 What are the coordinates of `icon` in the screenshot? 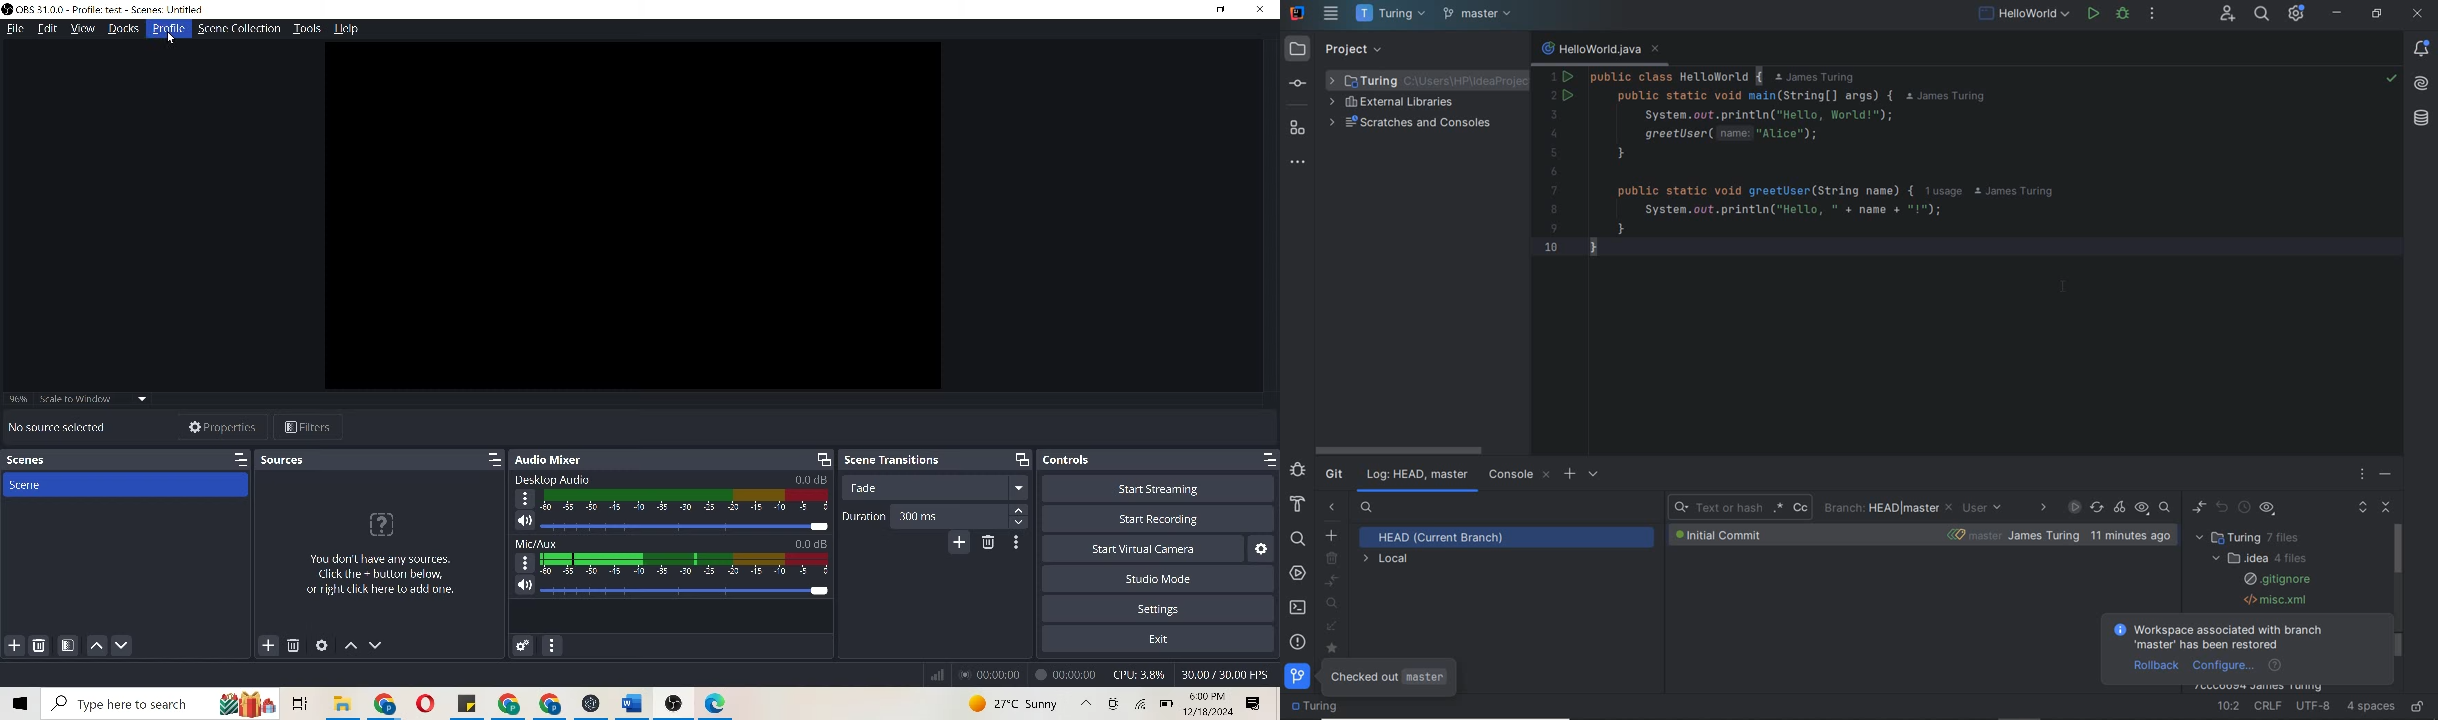 It's located at (588, 701).